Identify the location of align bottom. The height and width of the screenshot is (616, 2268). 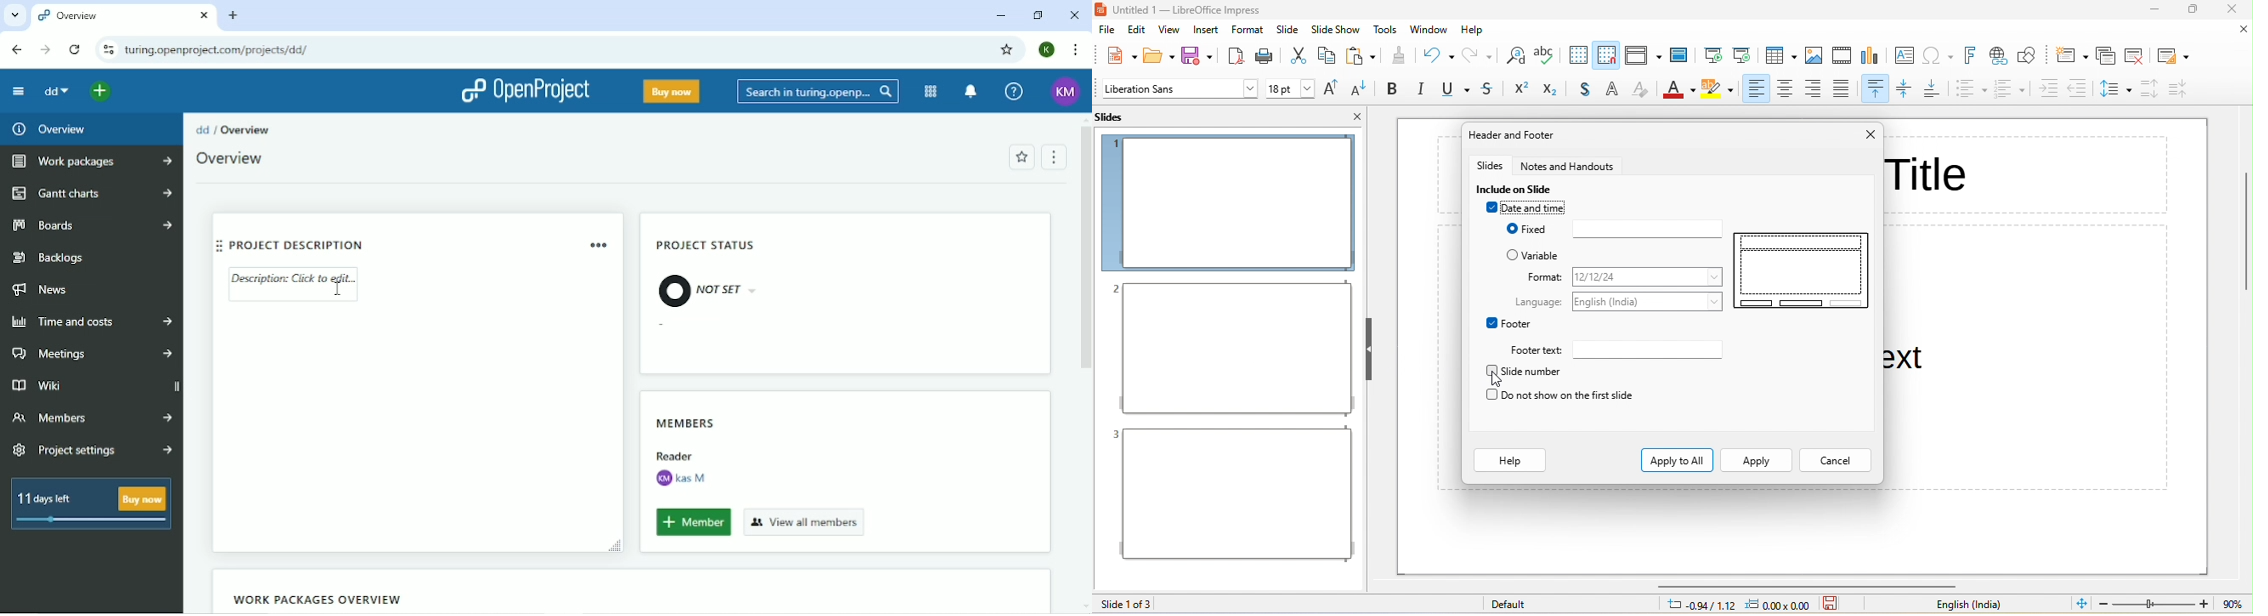
(1936, 89).